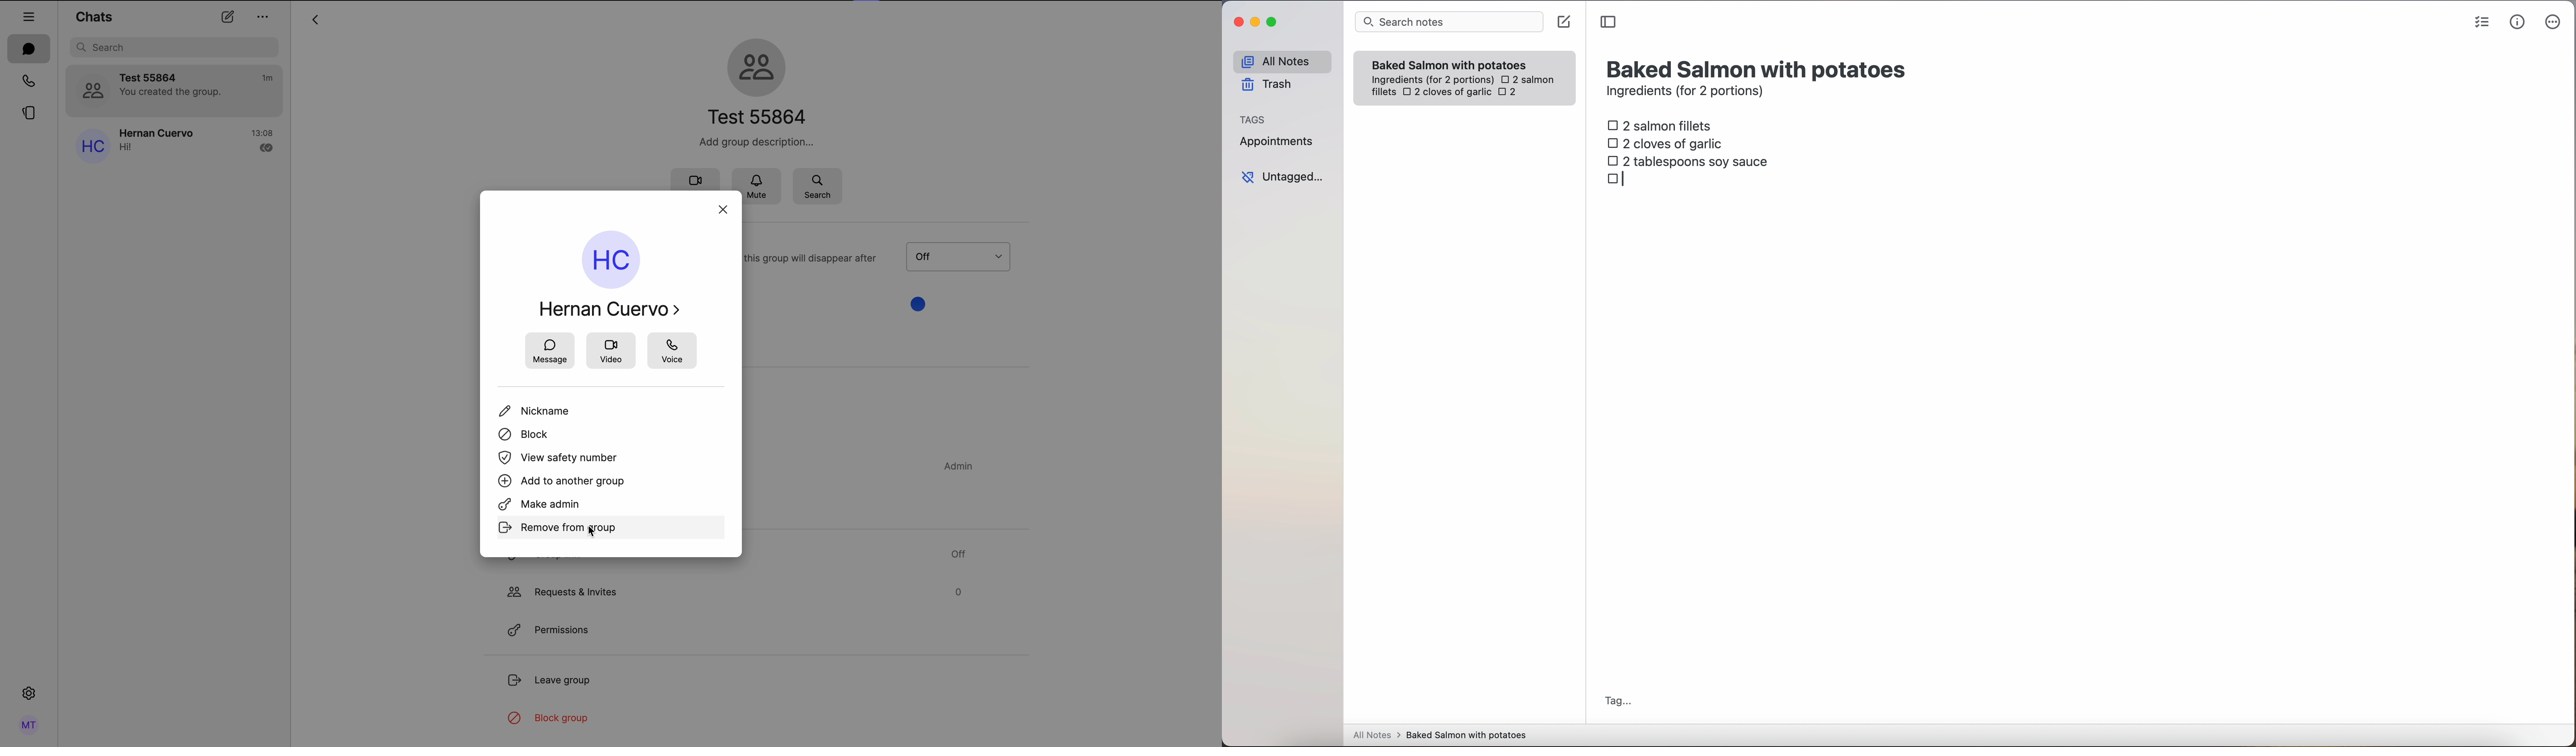  Describe the element at coordinates (1431, 81) in the screenshot. I see `ingredientes (for 2 portions)` at that location.